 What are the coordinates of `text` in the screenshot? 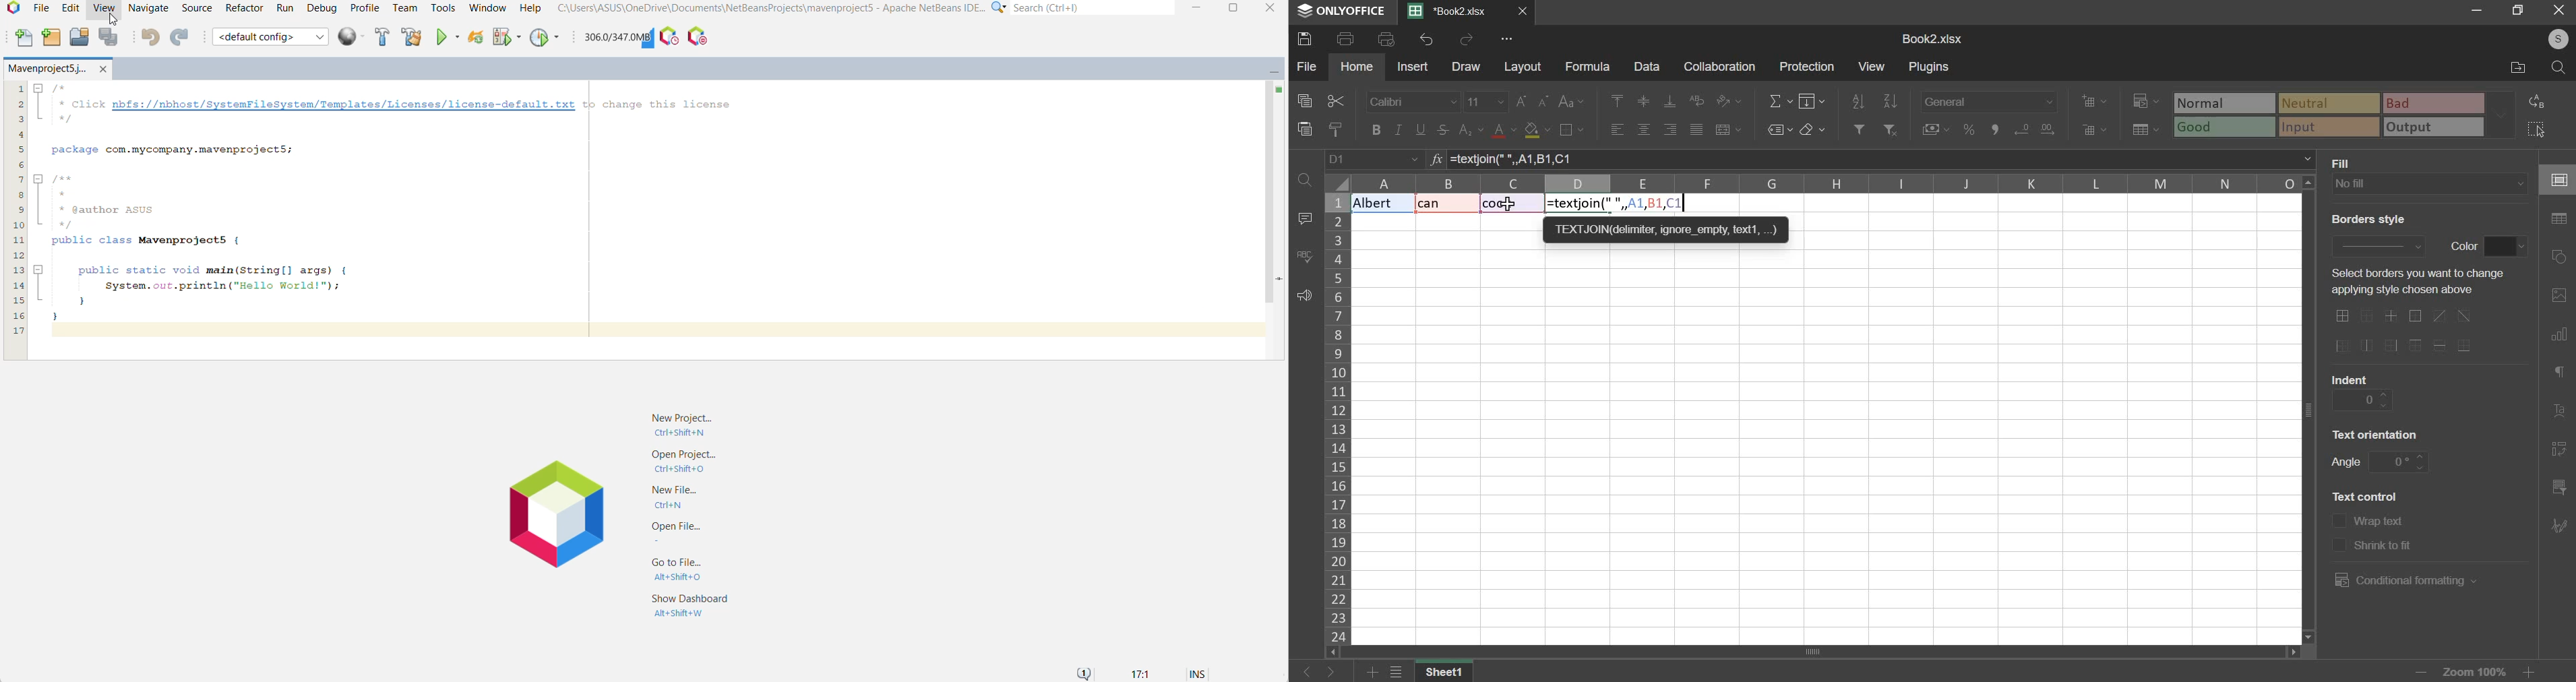 It's located at (2365, 495).